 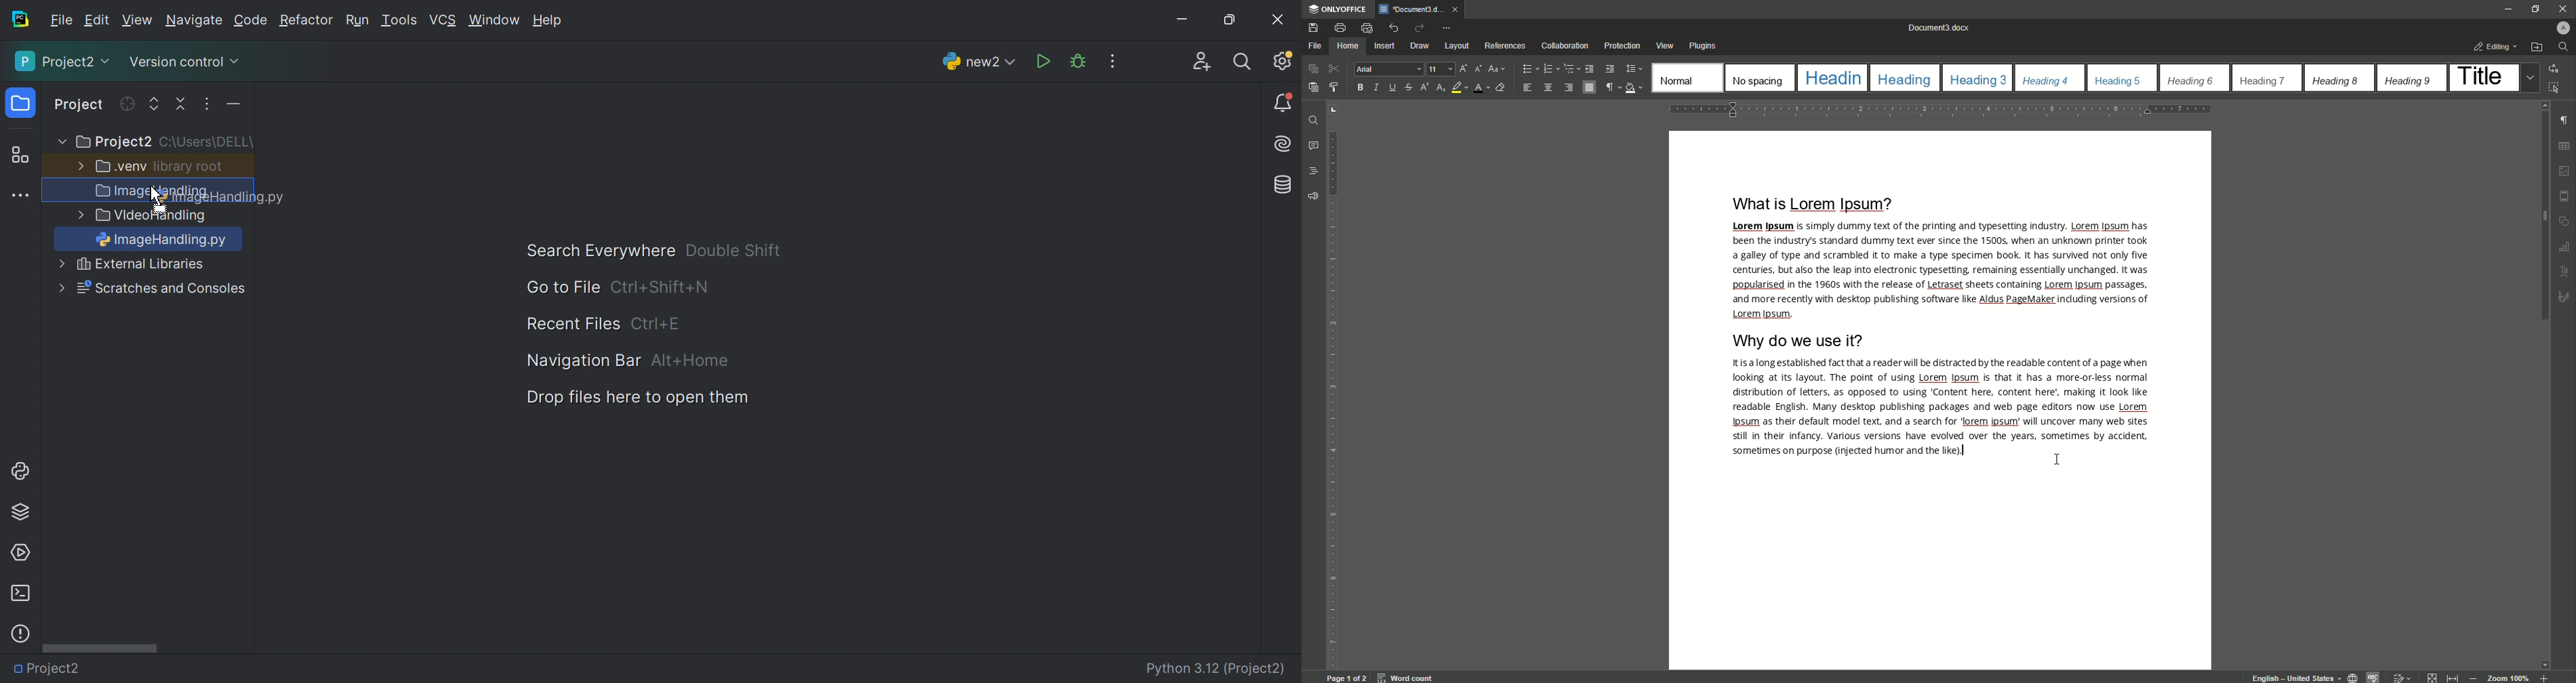 I want to click on Tools, so click(x=398, y=20).